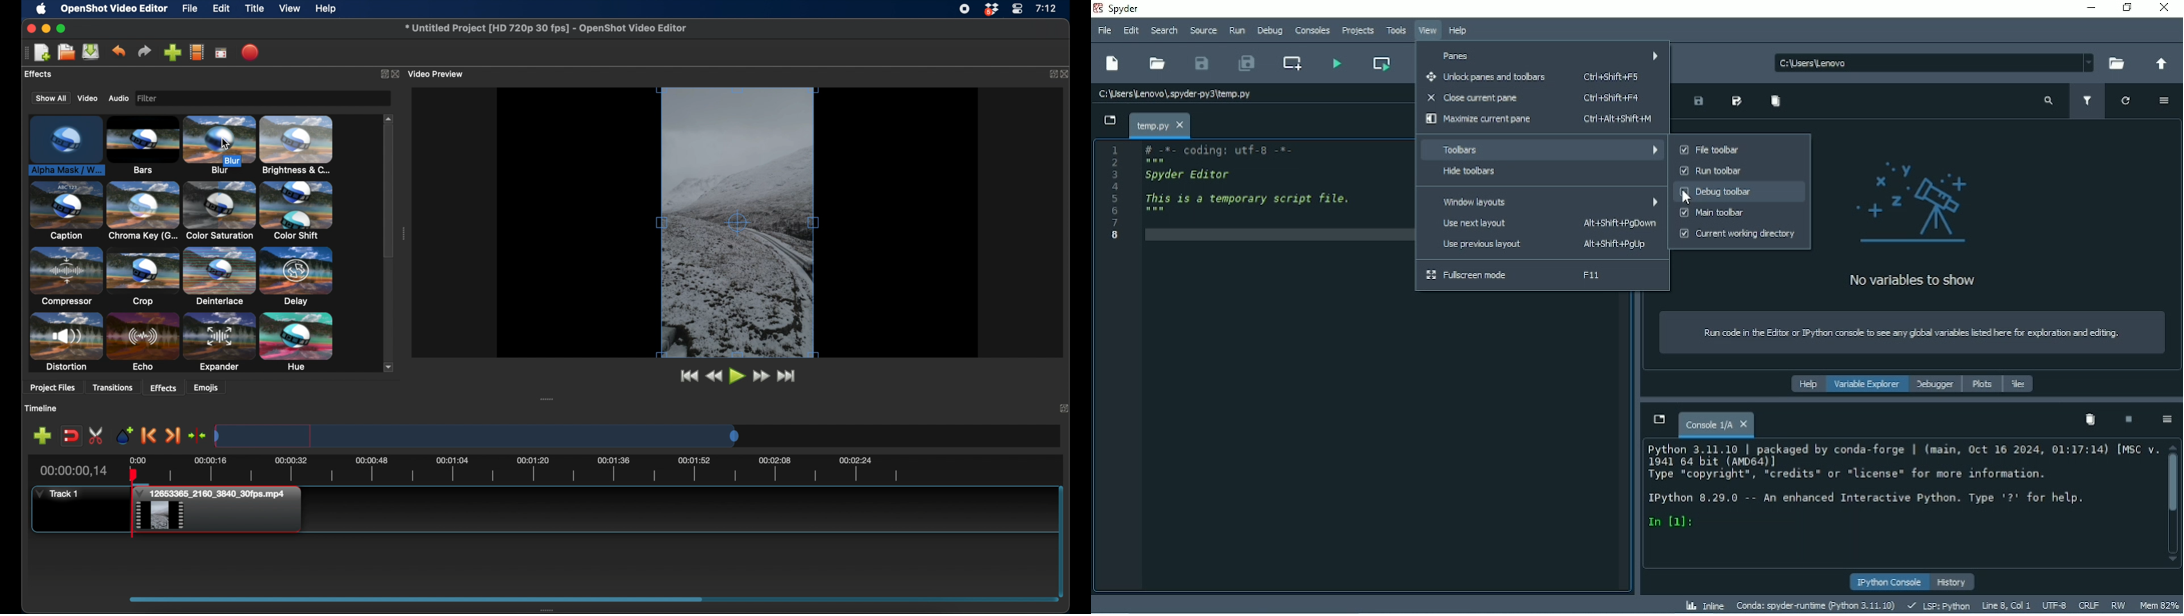  I want to click on Coding, so click(1214, 150).